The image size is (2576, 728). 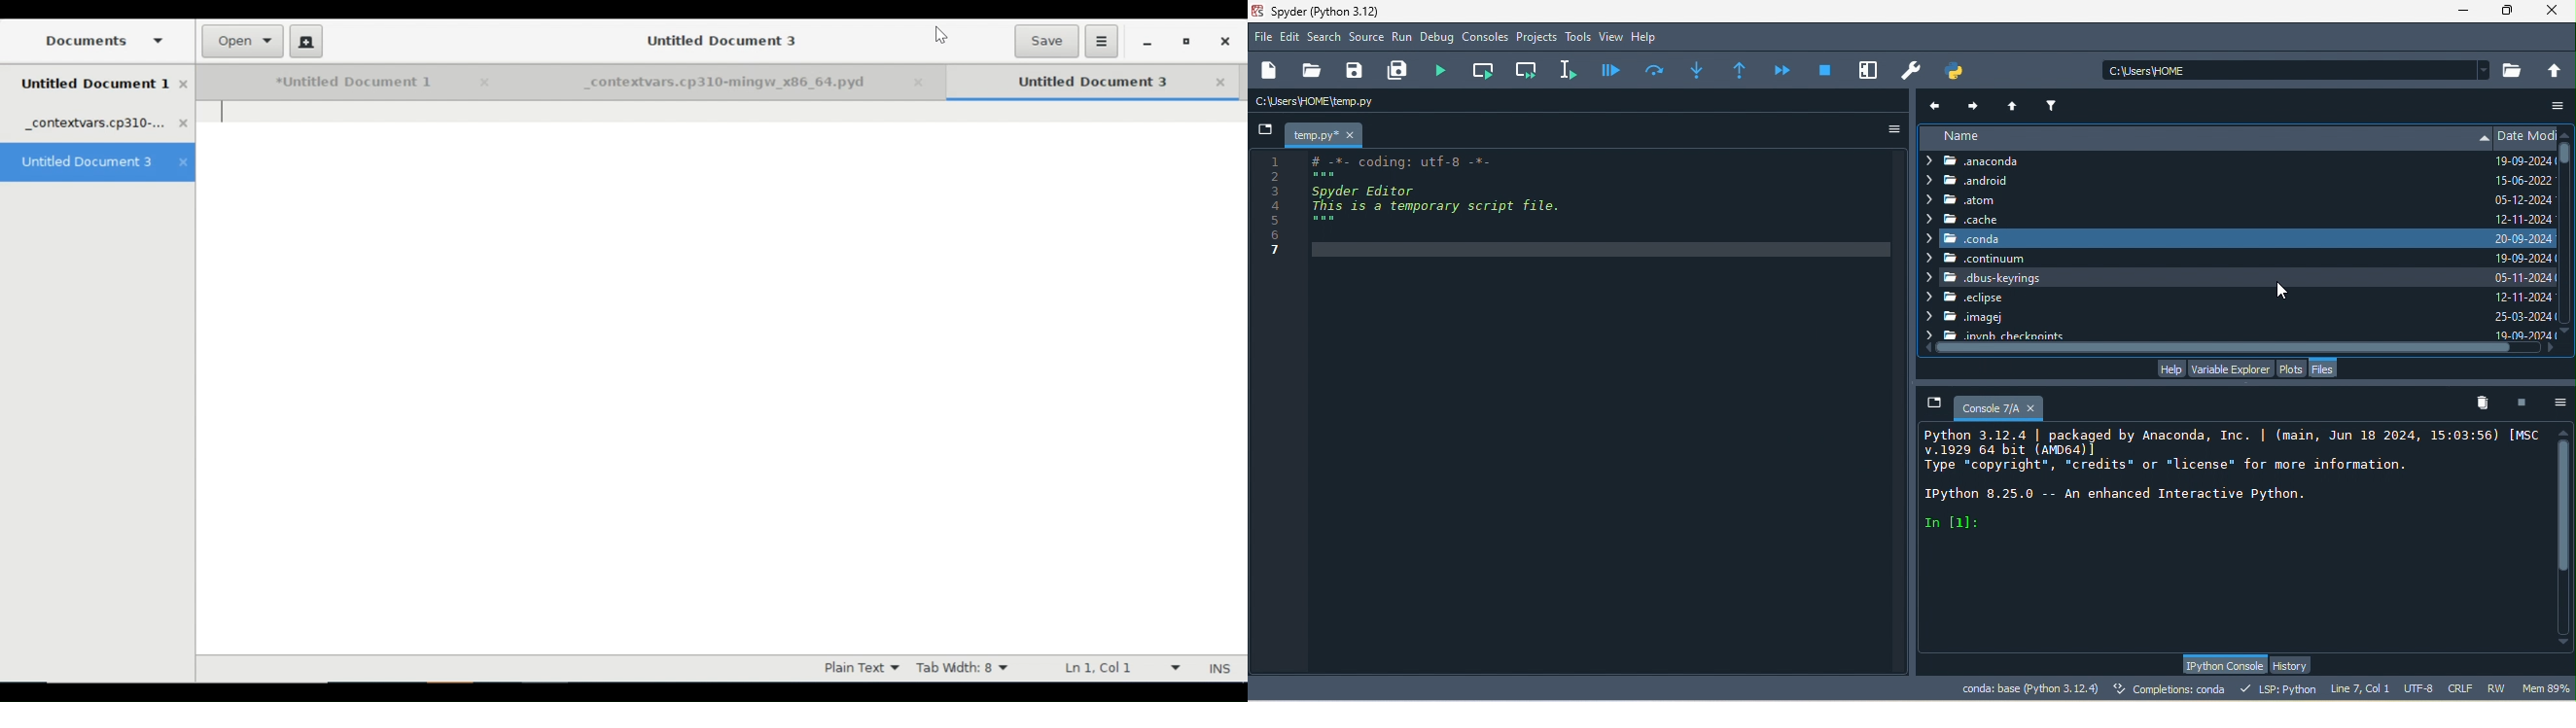 What do you see at coordinates (1887, 129) in the screenshot?
I see `options` at bounding box center [1887, 129].